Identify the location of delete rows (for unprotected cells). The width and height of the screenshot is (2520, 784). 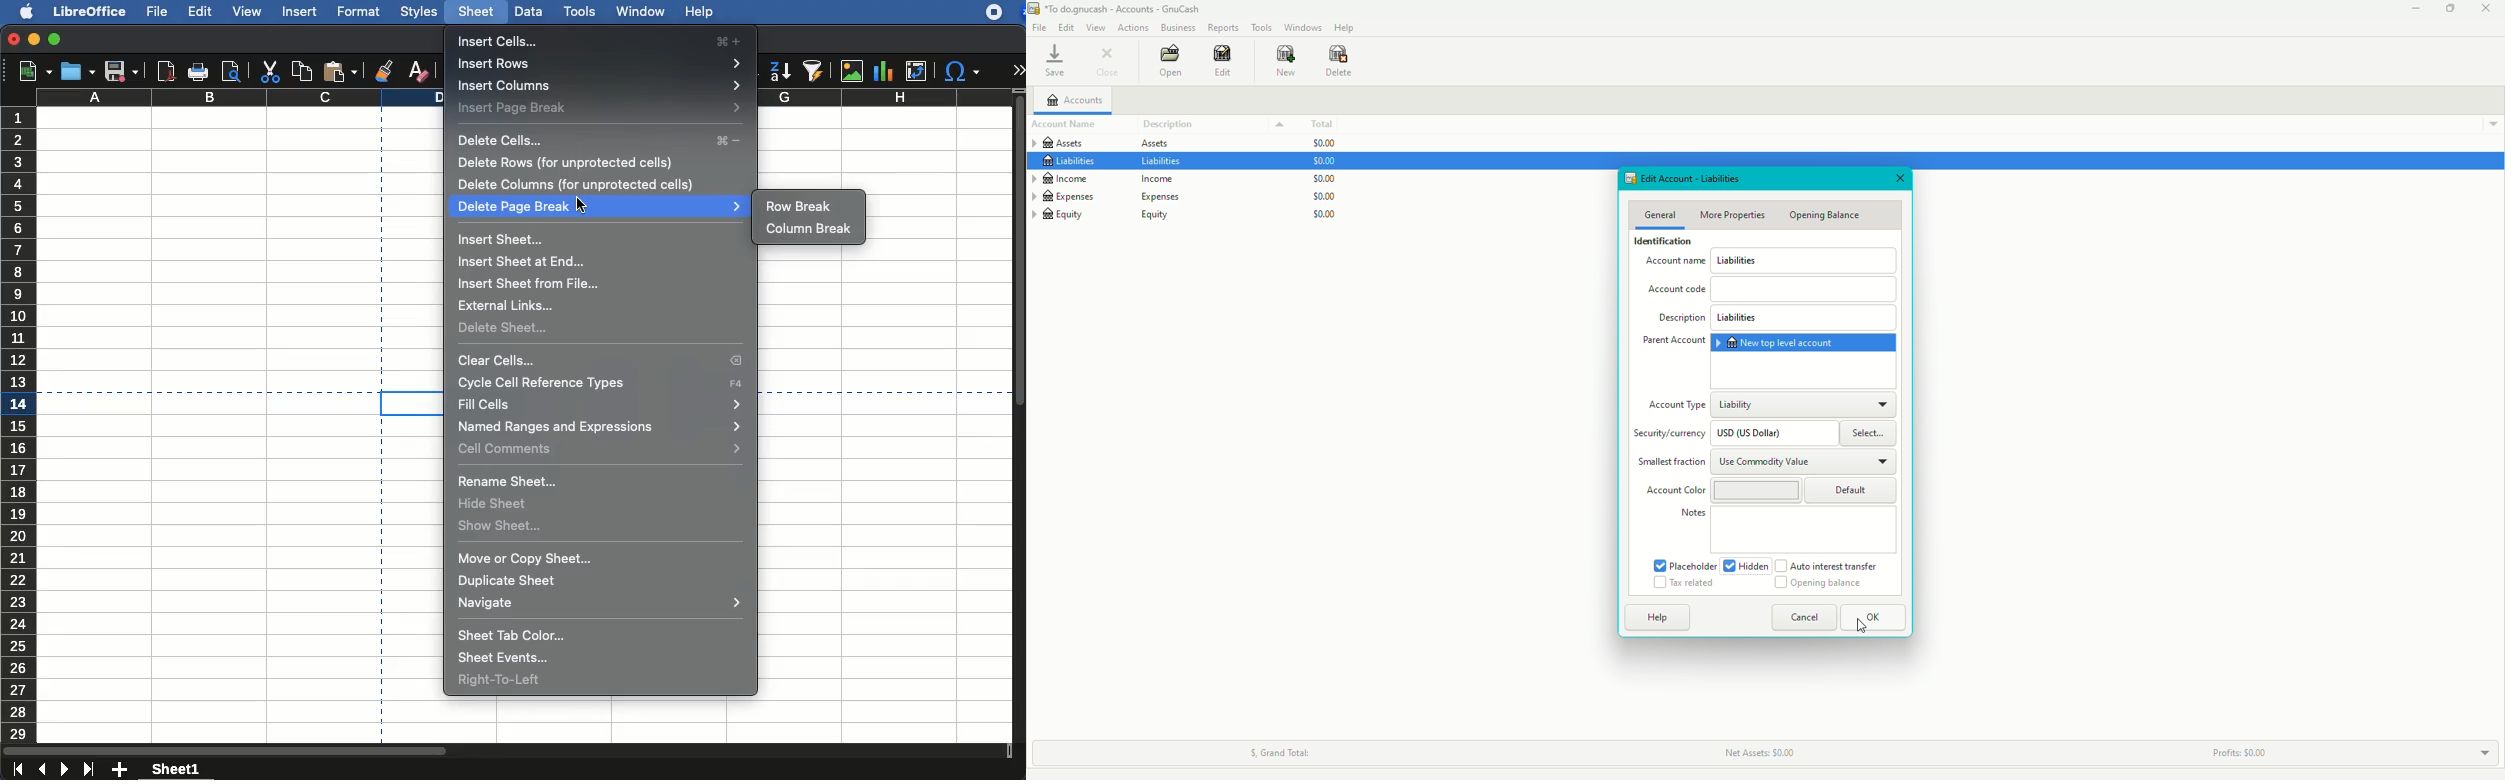
(566, 163).